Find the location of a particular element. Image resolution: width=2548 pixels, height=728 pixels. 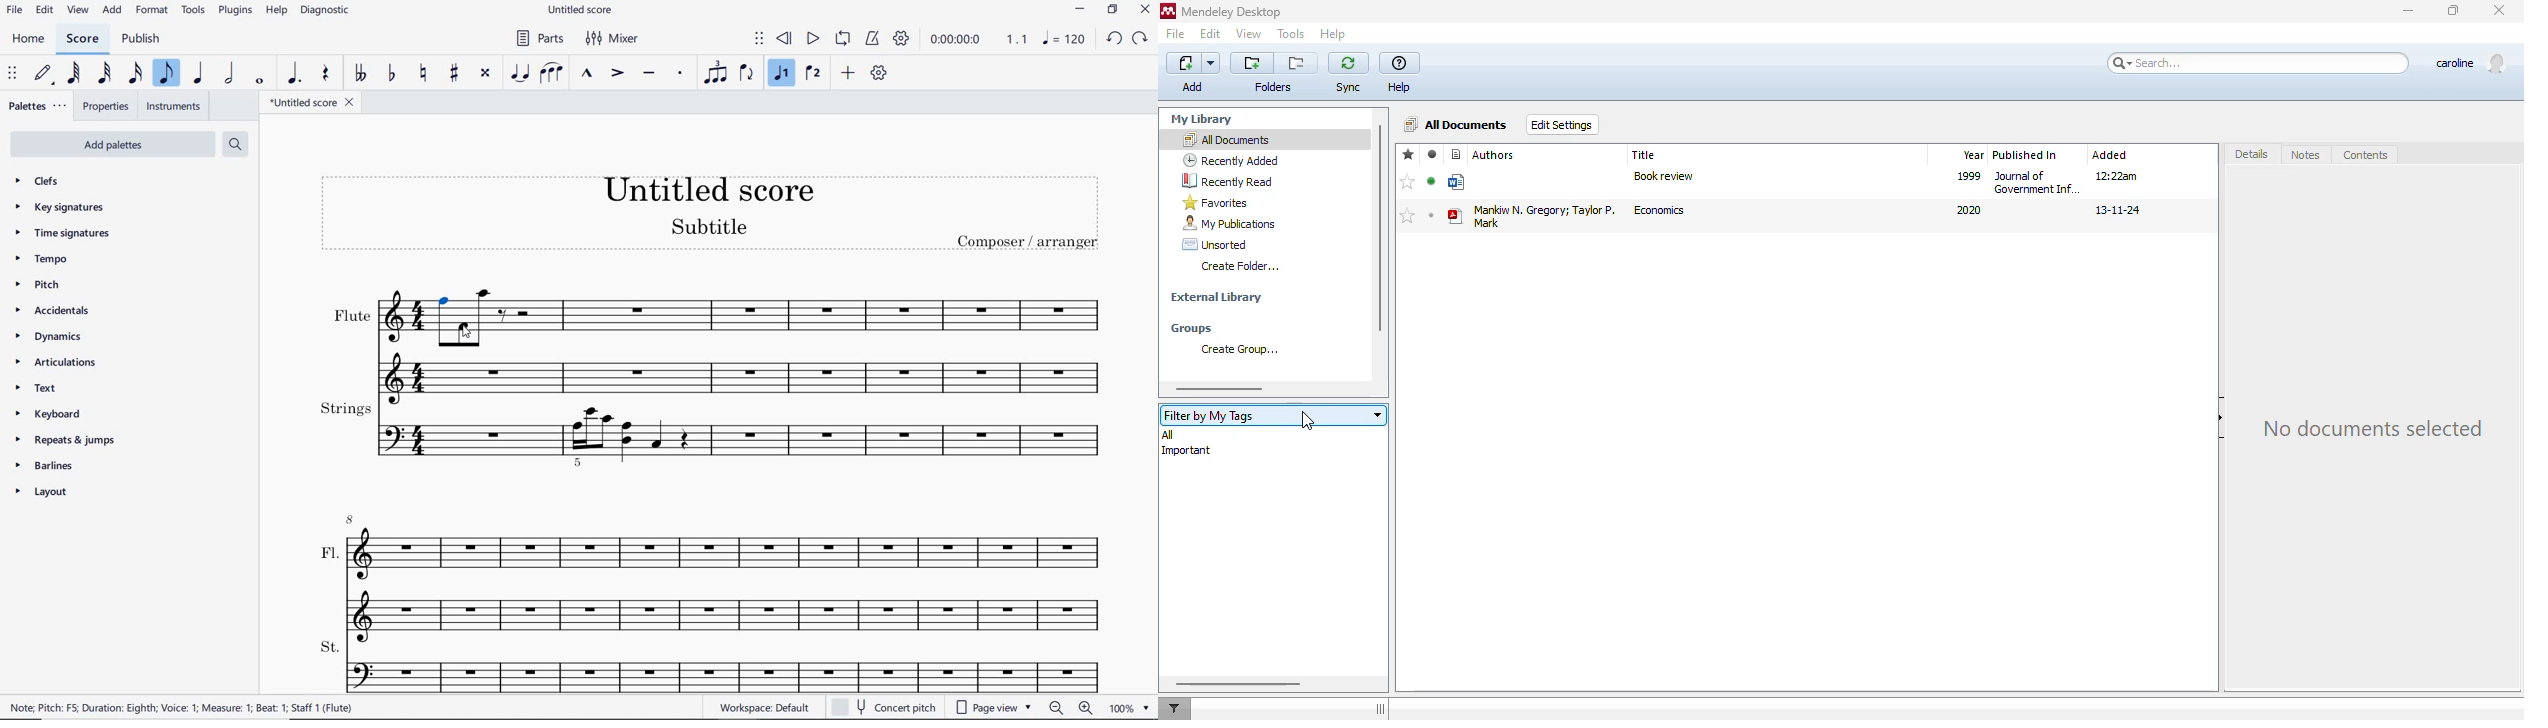

STACCATO is located at coordinates (681, 74).